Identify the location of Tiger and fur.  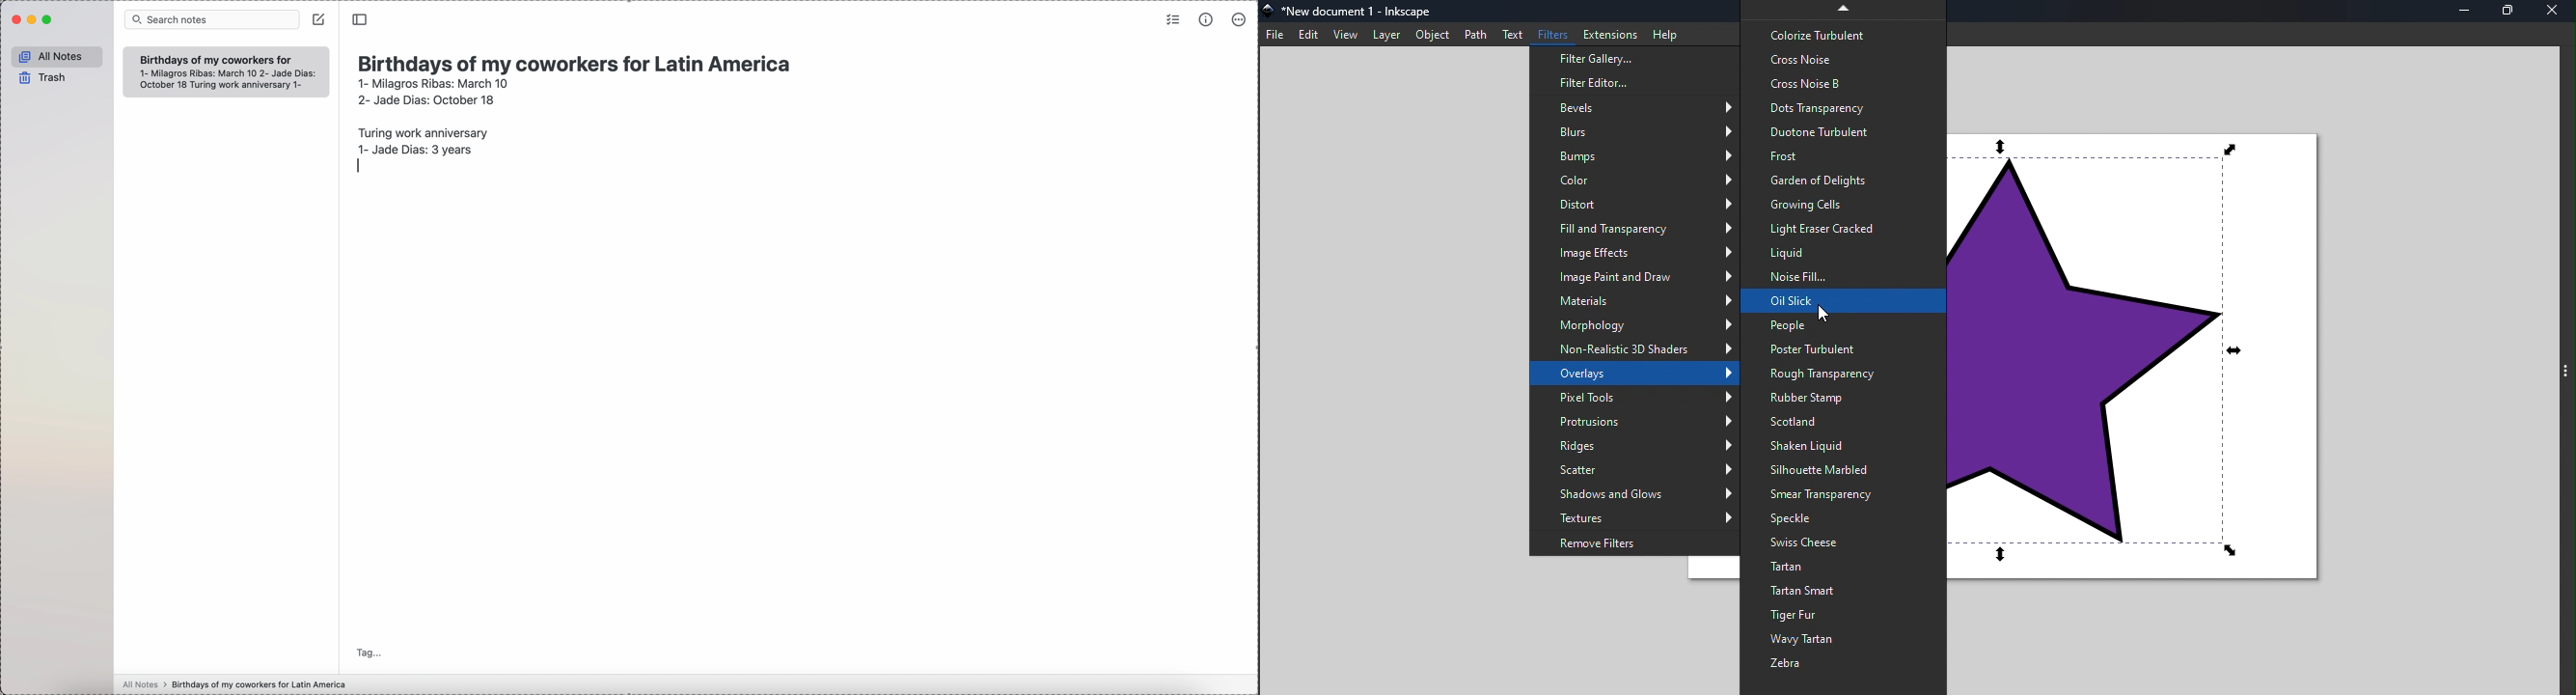
(1845, 617).